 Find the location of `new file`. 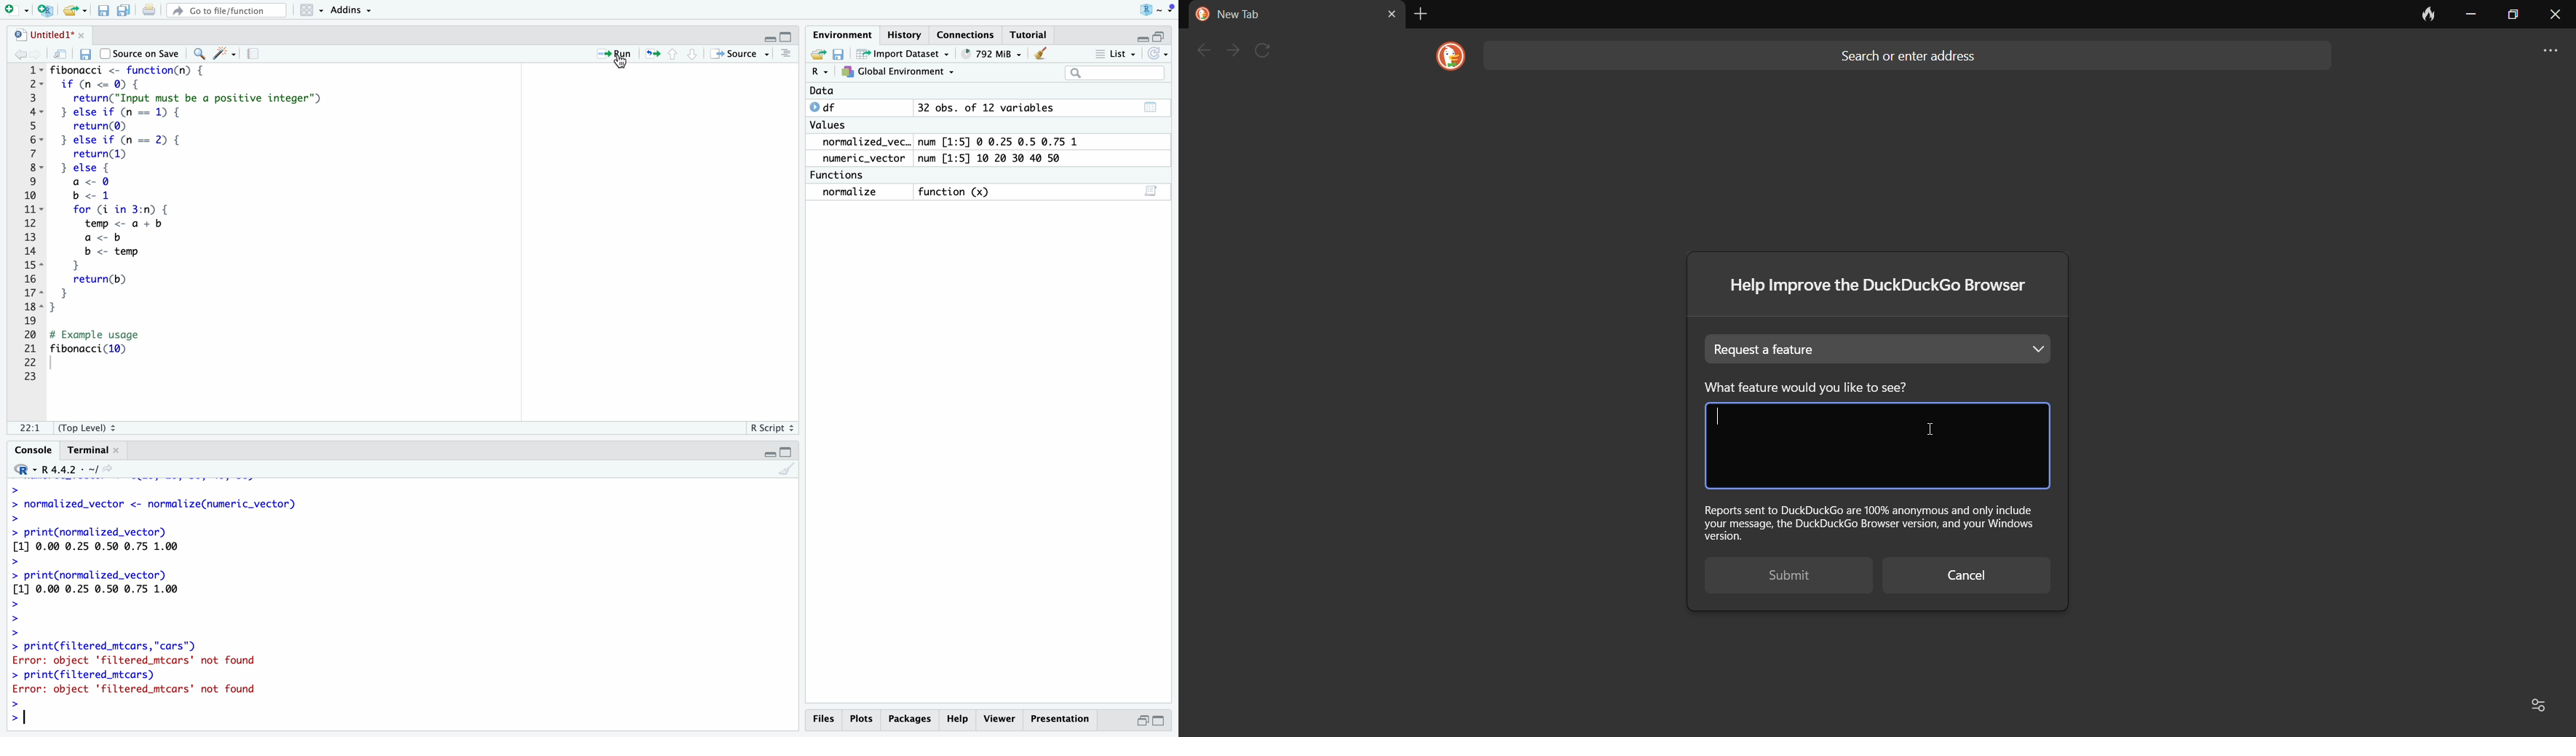

new file is located at coordinates (16, 11).